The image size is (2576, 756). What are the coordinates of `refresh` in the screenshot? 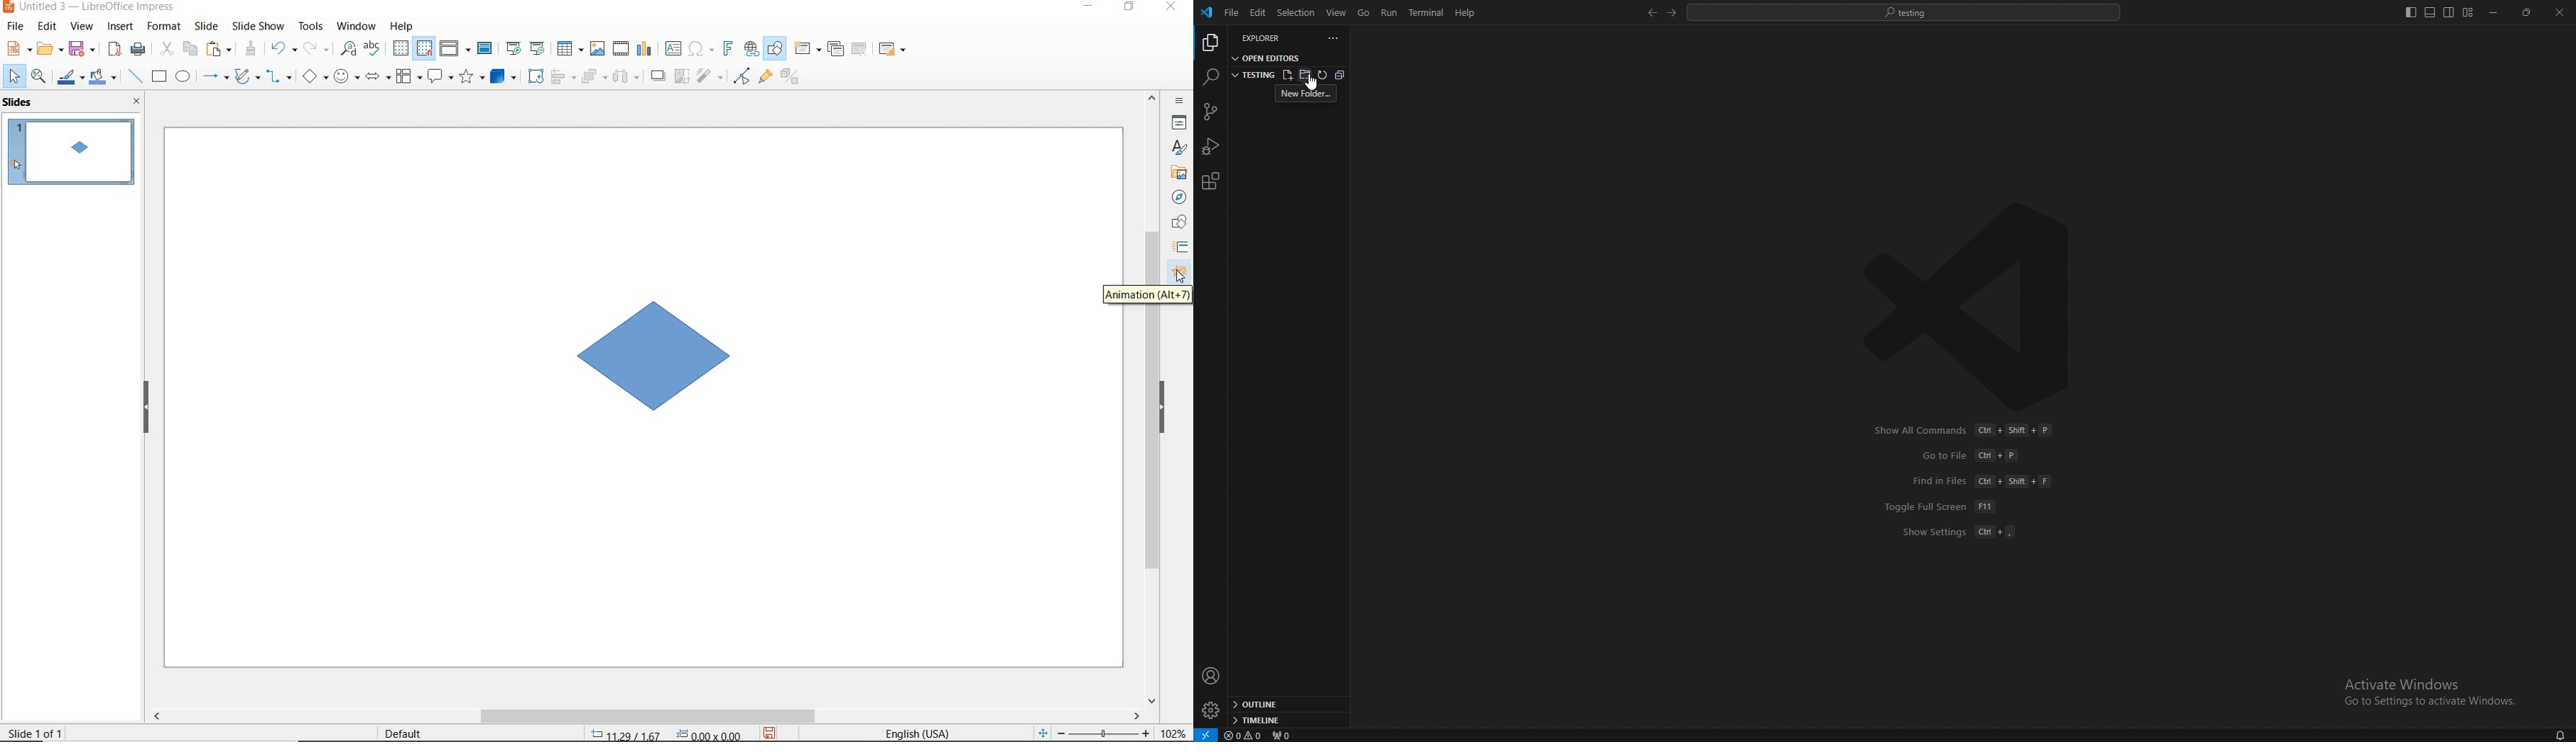 It's located at (1321, 75).